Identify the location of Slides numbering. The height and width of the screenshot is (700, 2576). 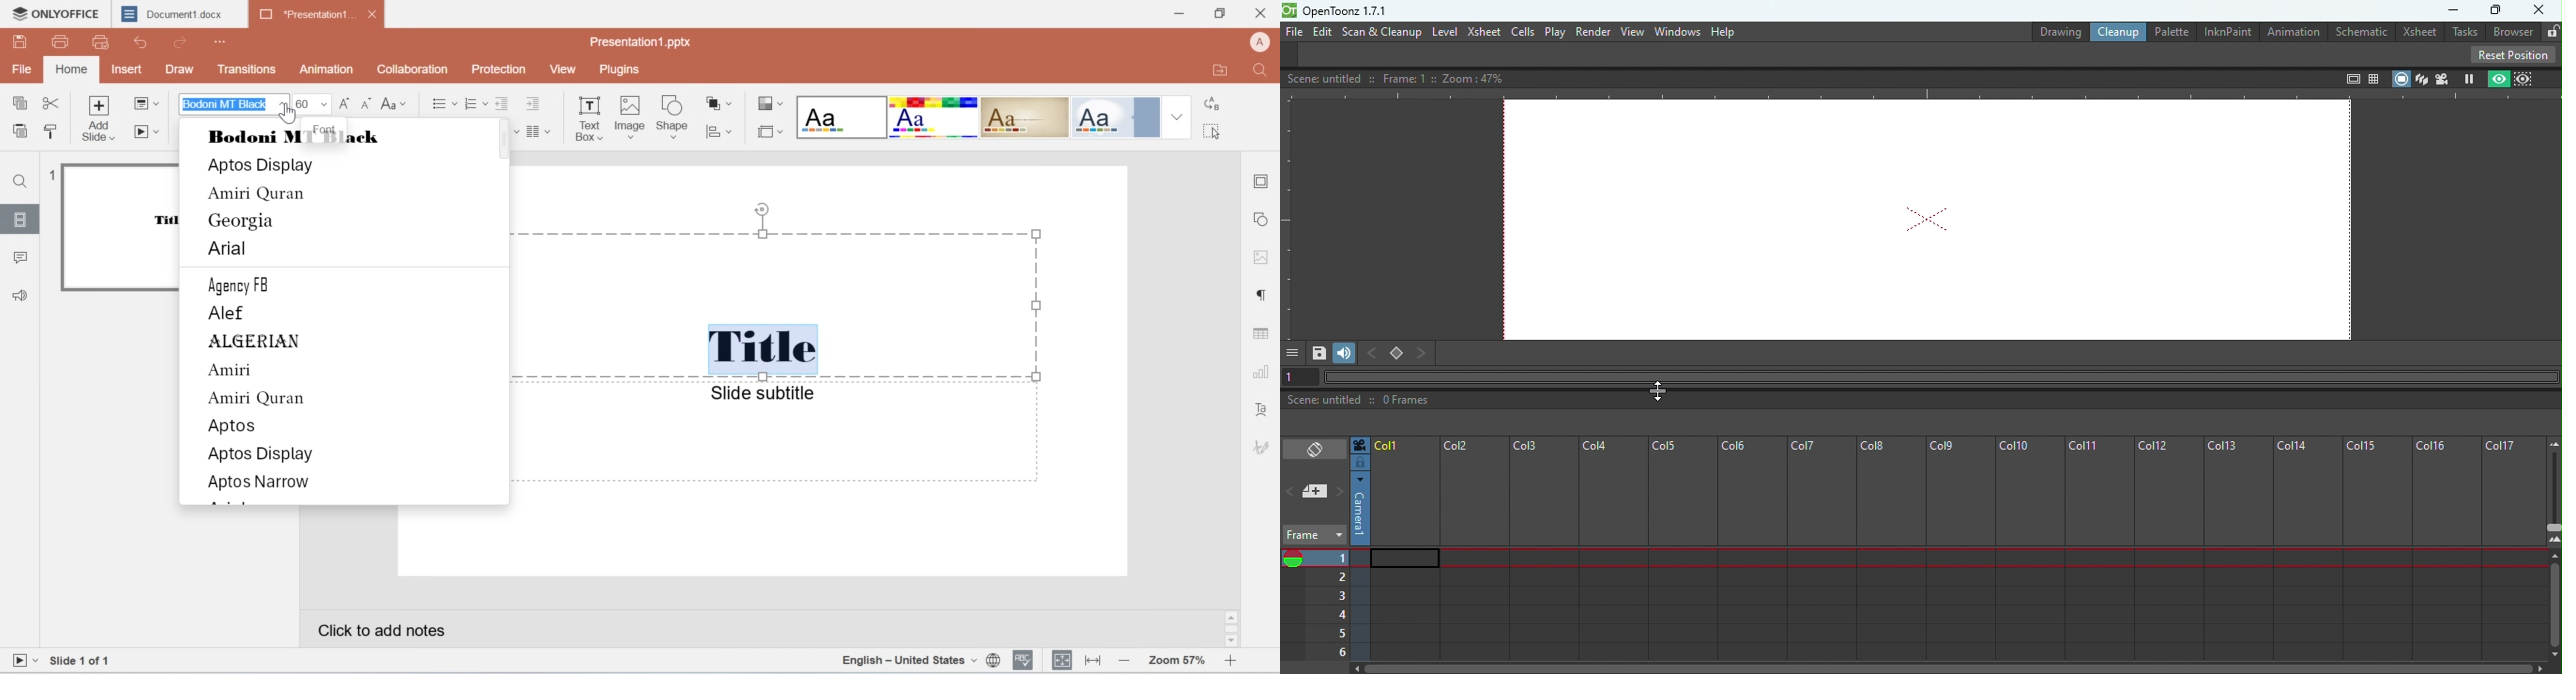
(87, 662).